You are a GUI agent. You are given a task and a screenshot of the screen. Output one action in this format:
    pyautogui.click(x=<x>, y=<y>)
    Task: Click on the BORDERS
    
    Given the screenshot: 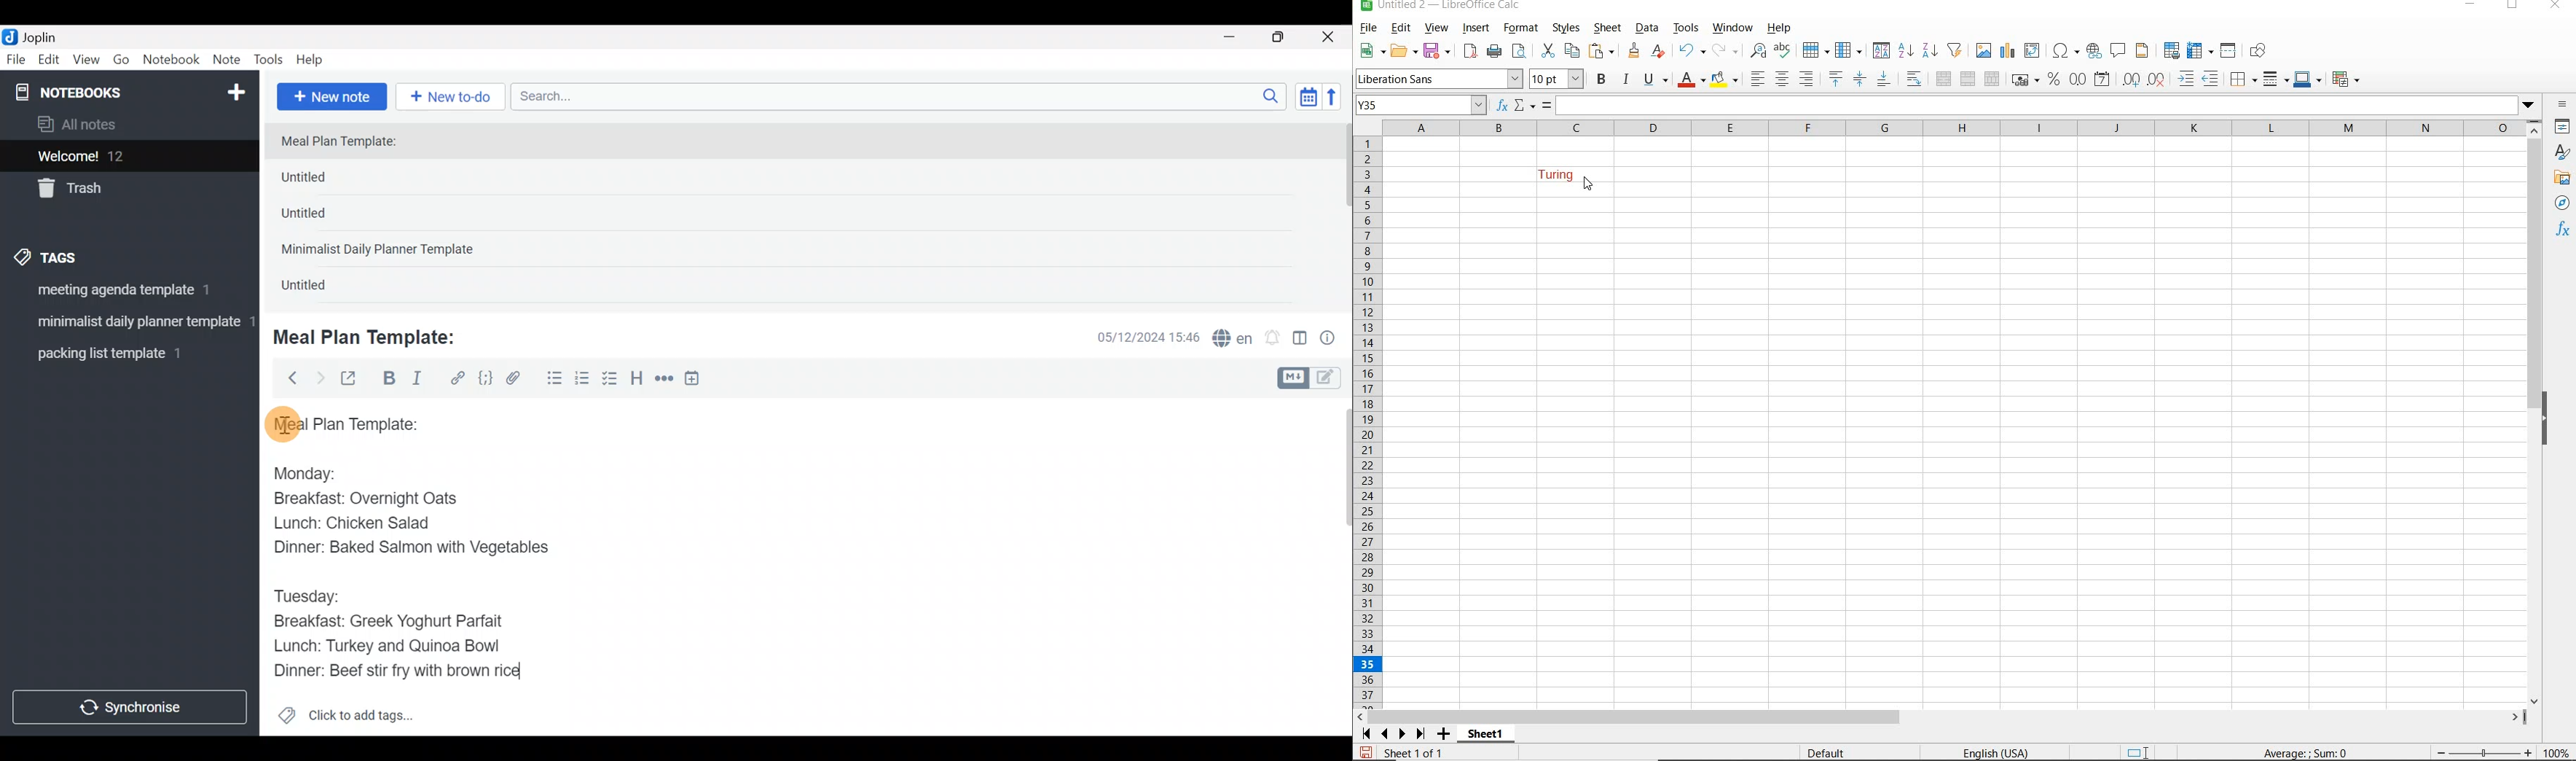 What is the action you would take?
    pyautogui.click(x=2243, y=79)
    